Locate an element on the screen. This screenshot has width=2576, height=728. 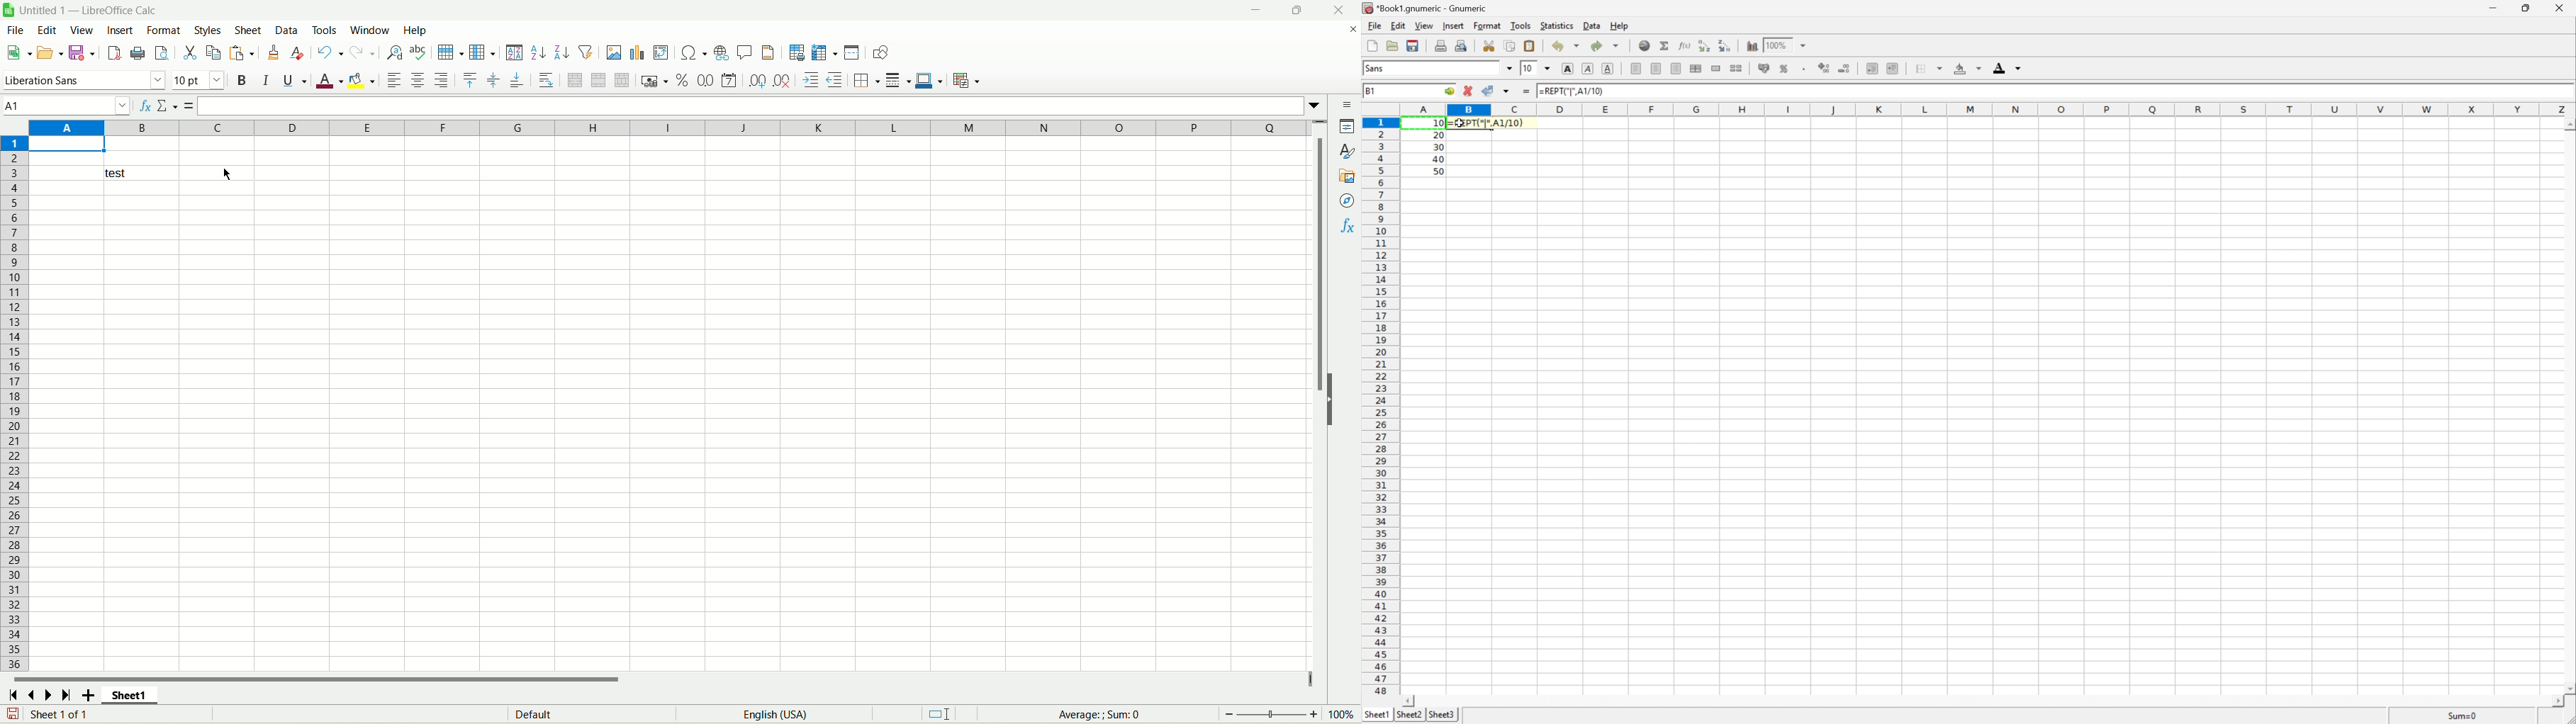
Formula is located at coordinates (189, 106).